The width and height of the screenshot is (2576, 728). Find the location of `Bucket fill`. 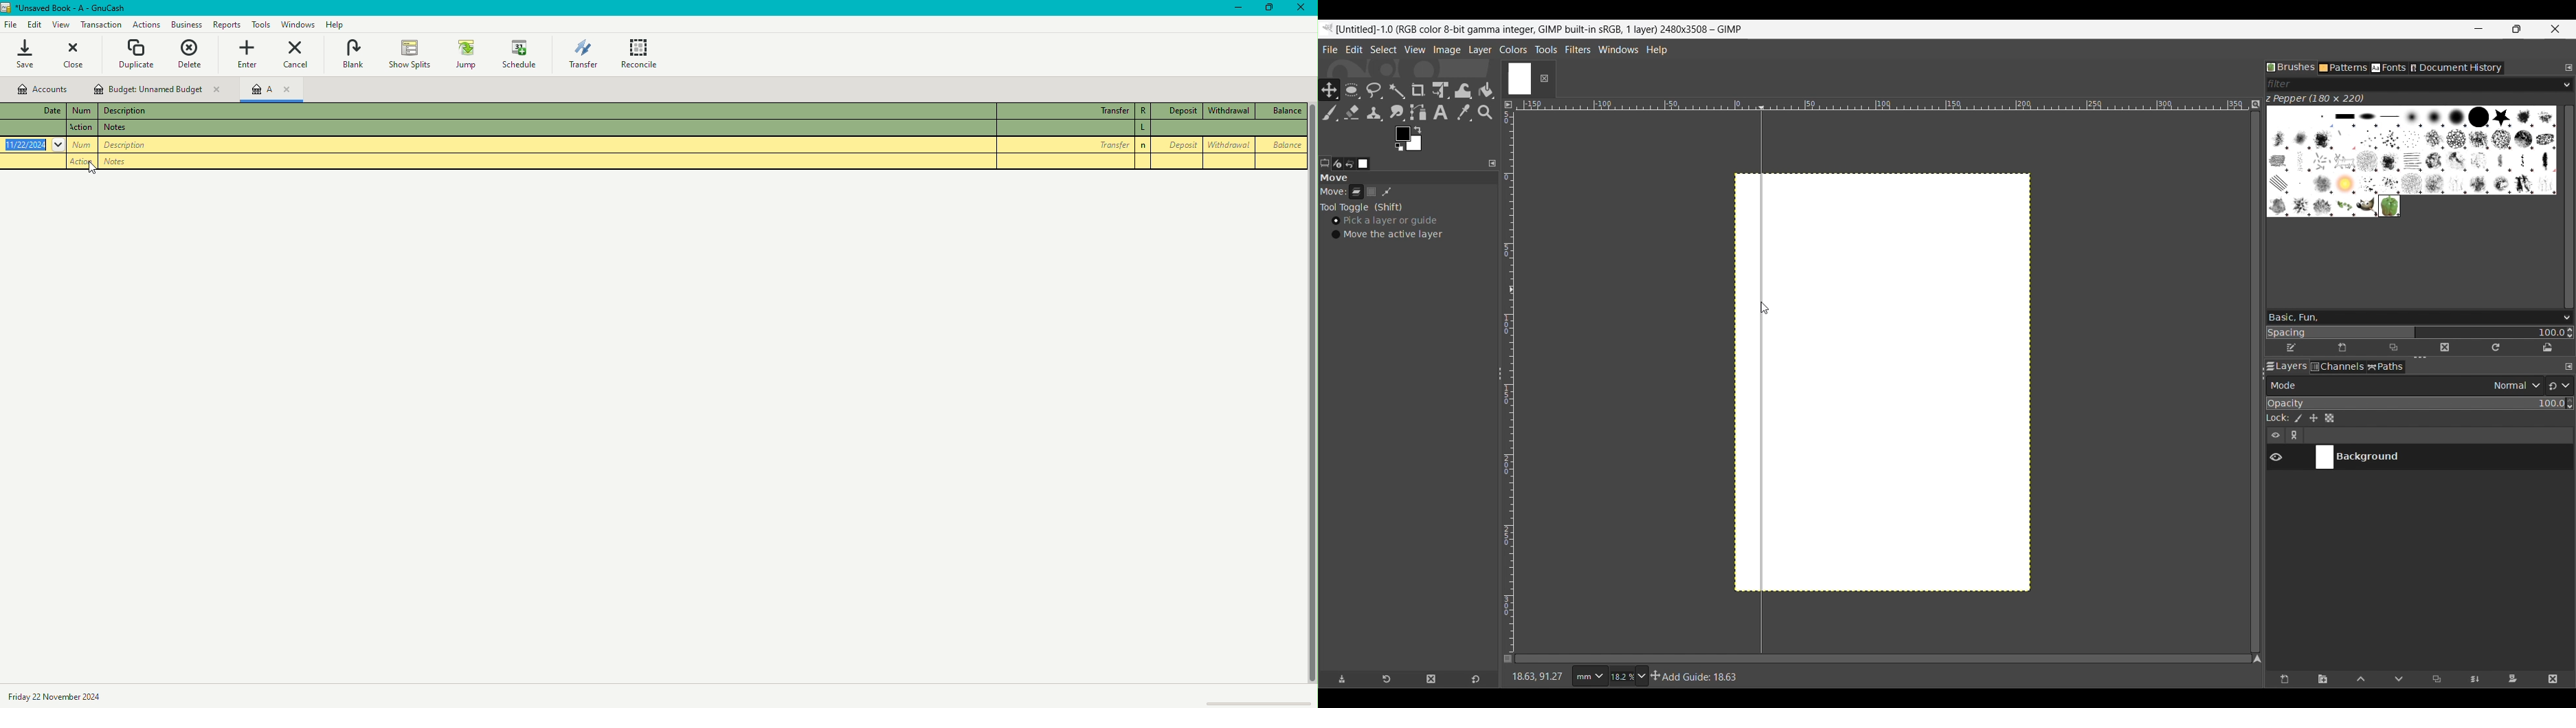

Bucket fill is located at coordinates (1486, 91).